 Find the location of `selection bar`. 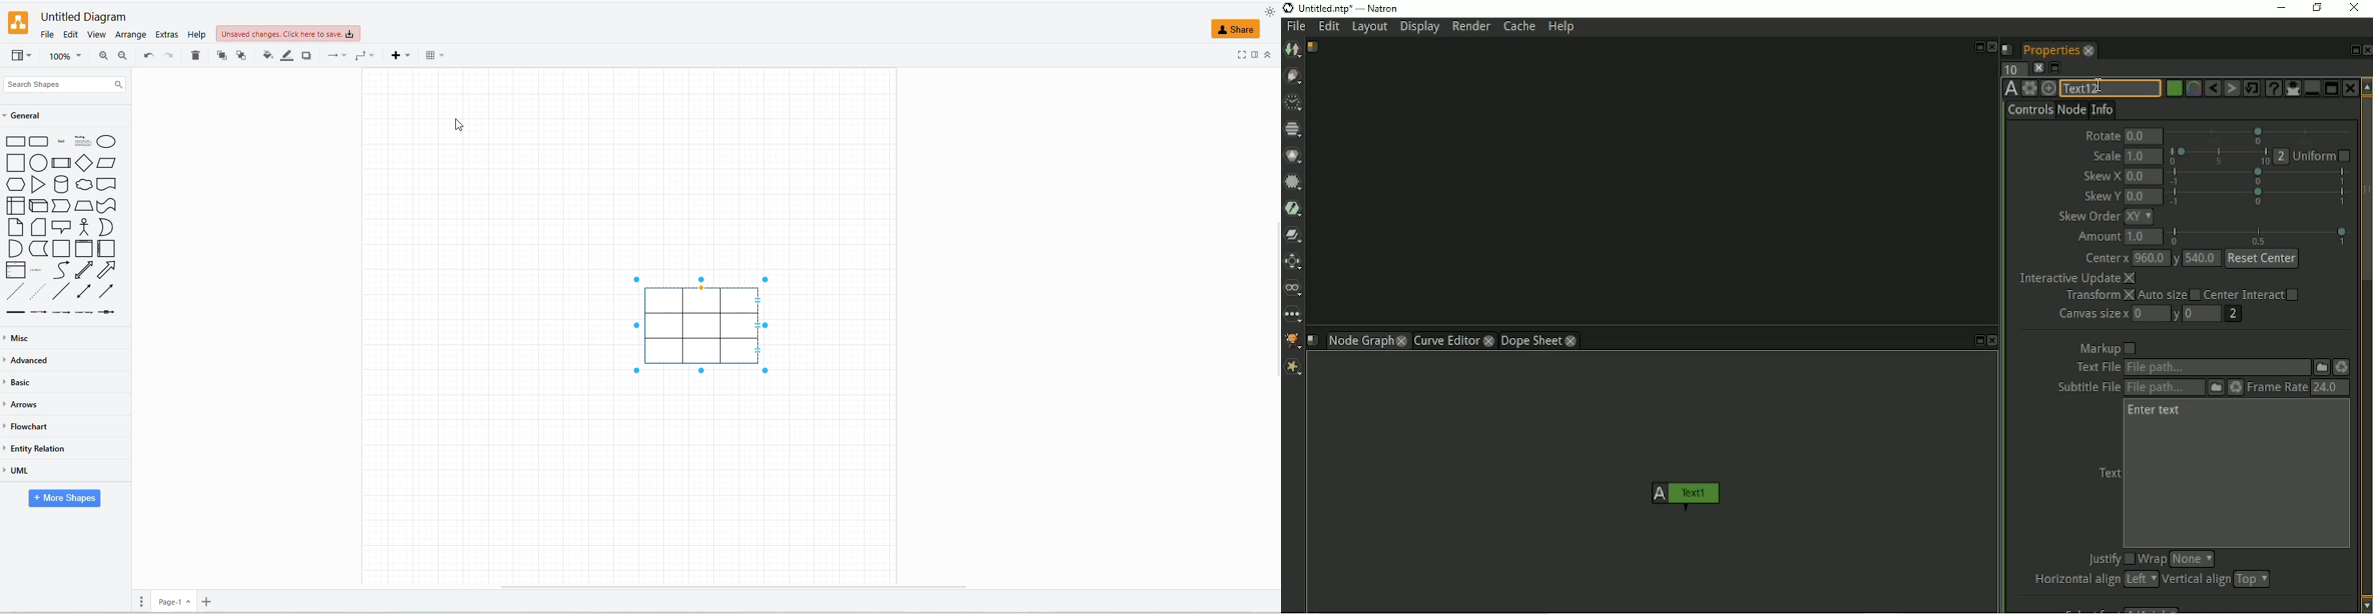

selection bar is located at coordinates (2260, 135).